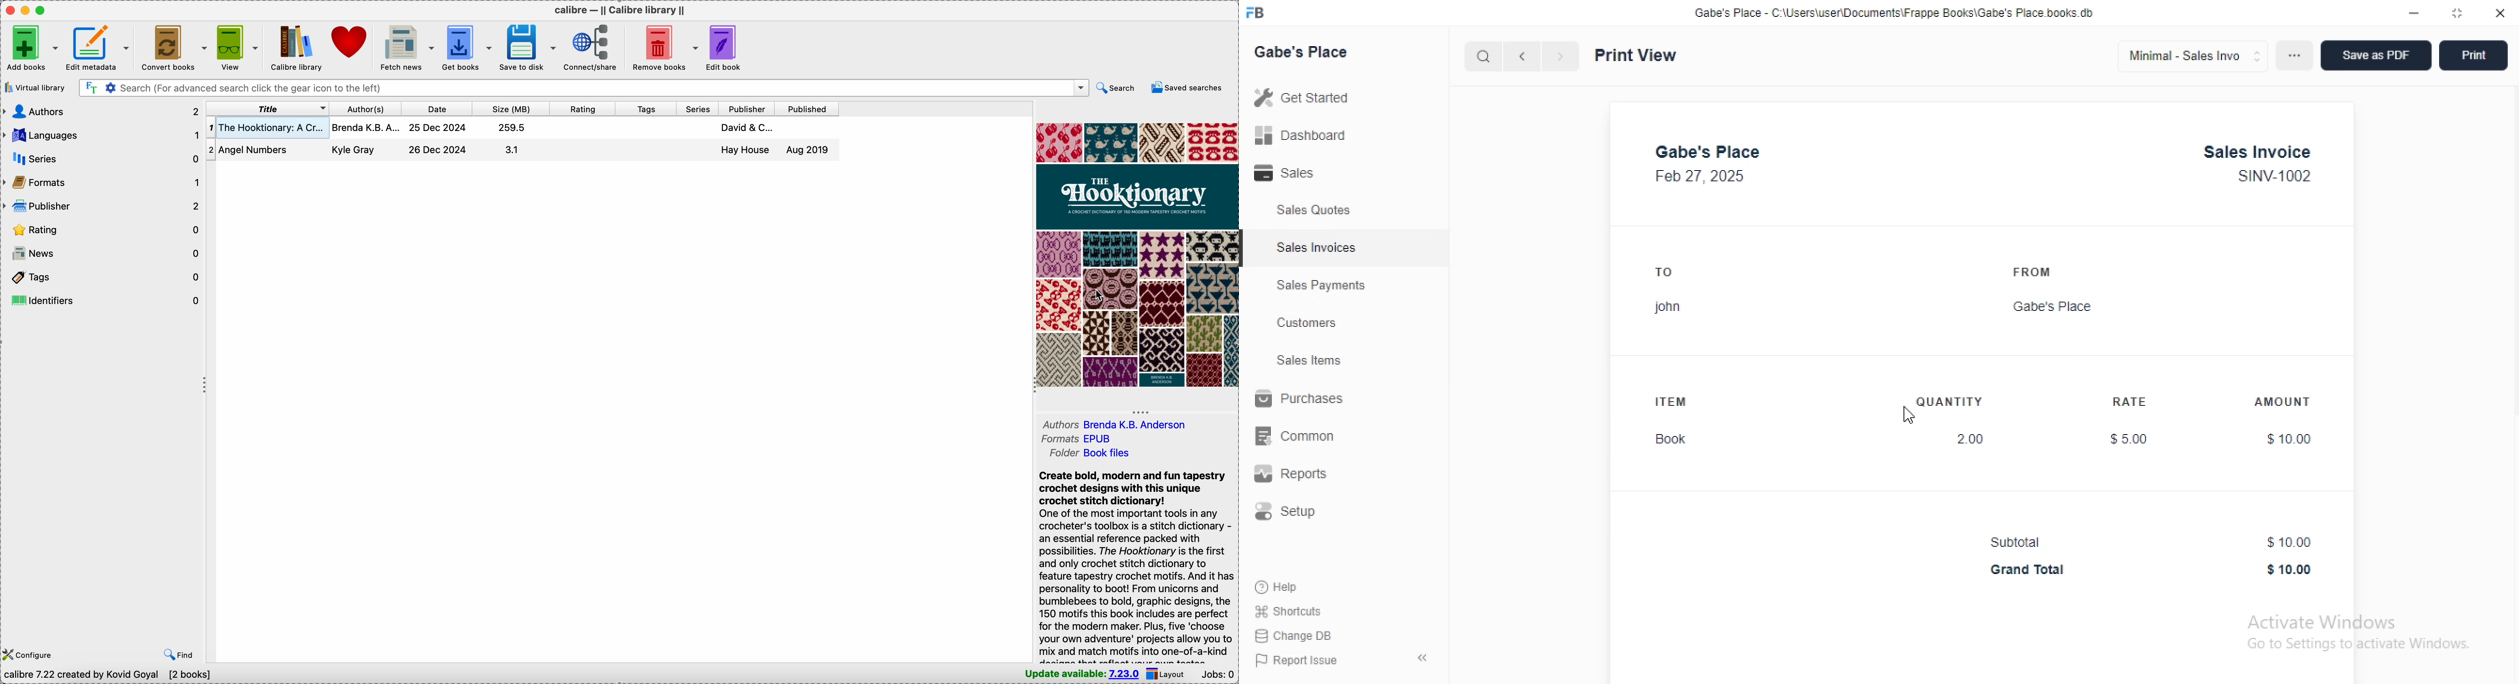 Image resolution: width=2520 pixels, height=700 pixels. Describe the element at coordinates (2053, 307) in the screenshot. I see `Gabe's Place` at that location.